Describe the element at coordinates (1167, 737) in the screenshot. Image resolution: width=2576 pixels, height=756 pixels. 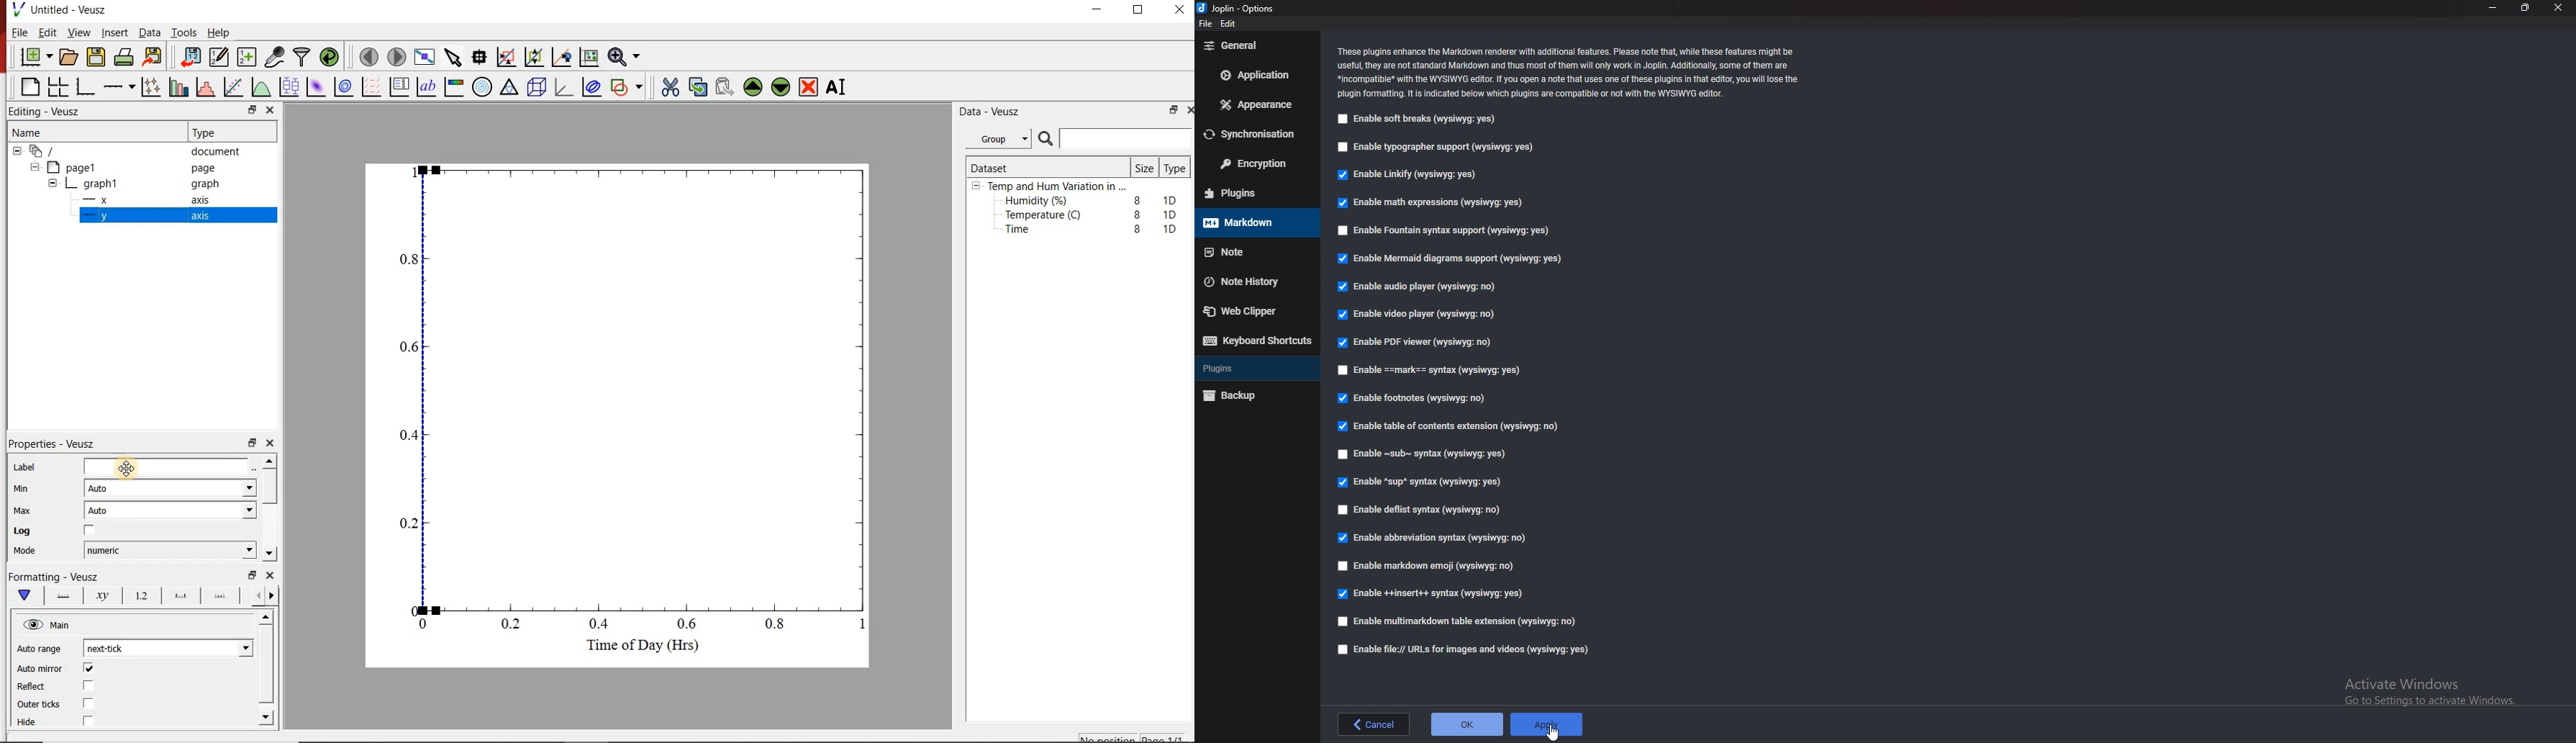
I see `page1/1` at that location.